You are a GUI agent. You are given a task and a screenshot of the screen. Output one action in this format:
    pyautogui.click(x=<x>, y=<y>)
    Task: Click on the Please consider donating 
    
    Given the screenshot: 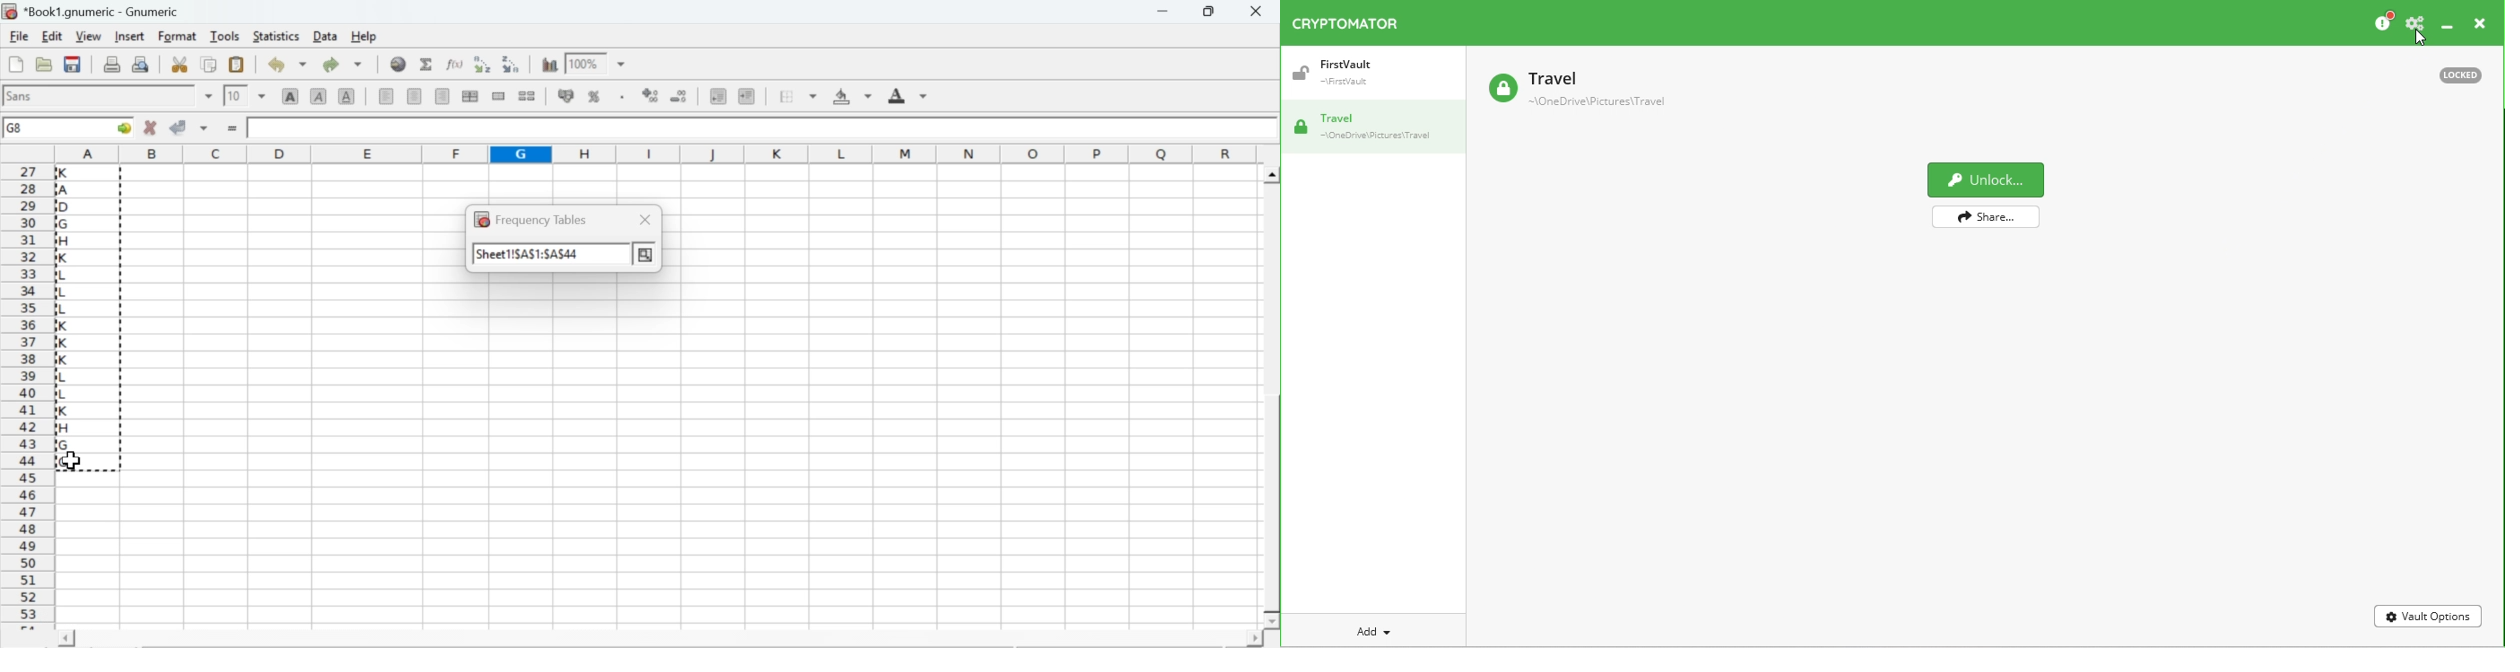 What is the action you would take?
    pyautogui.click(x=2386, y=22)
    